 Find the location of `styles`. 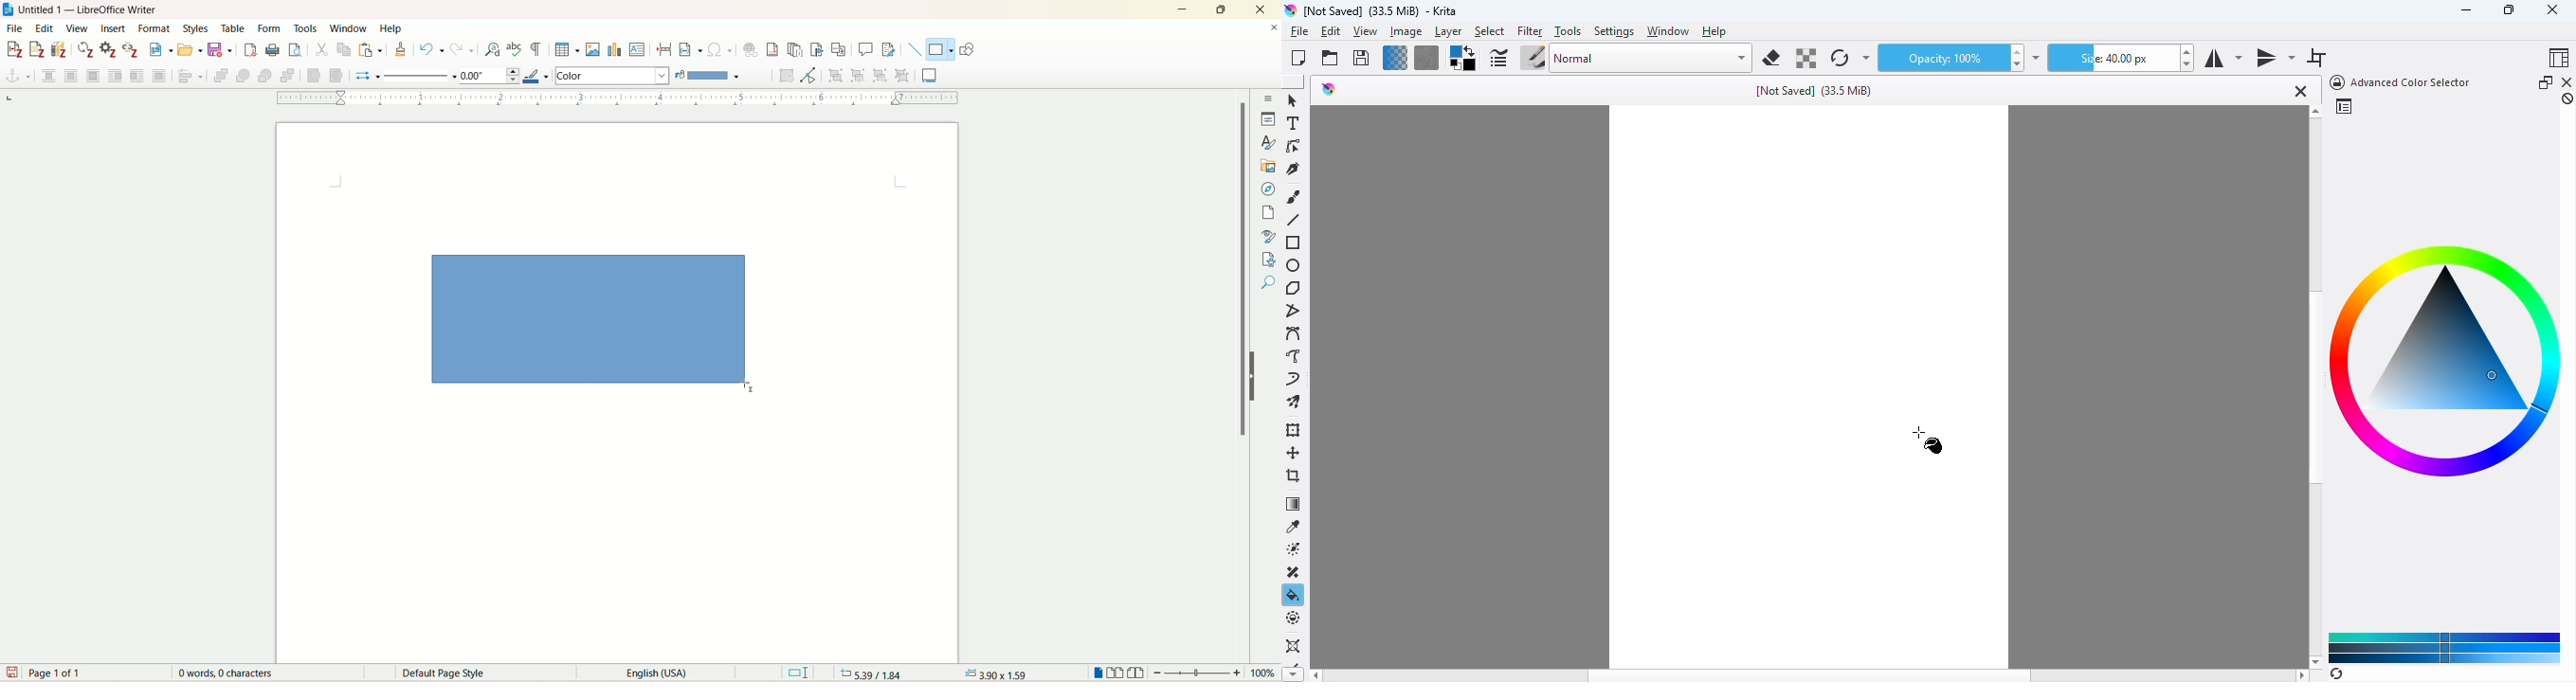

styles is located at coordinates (1270, 141).